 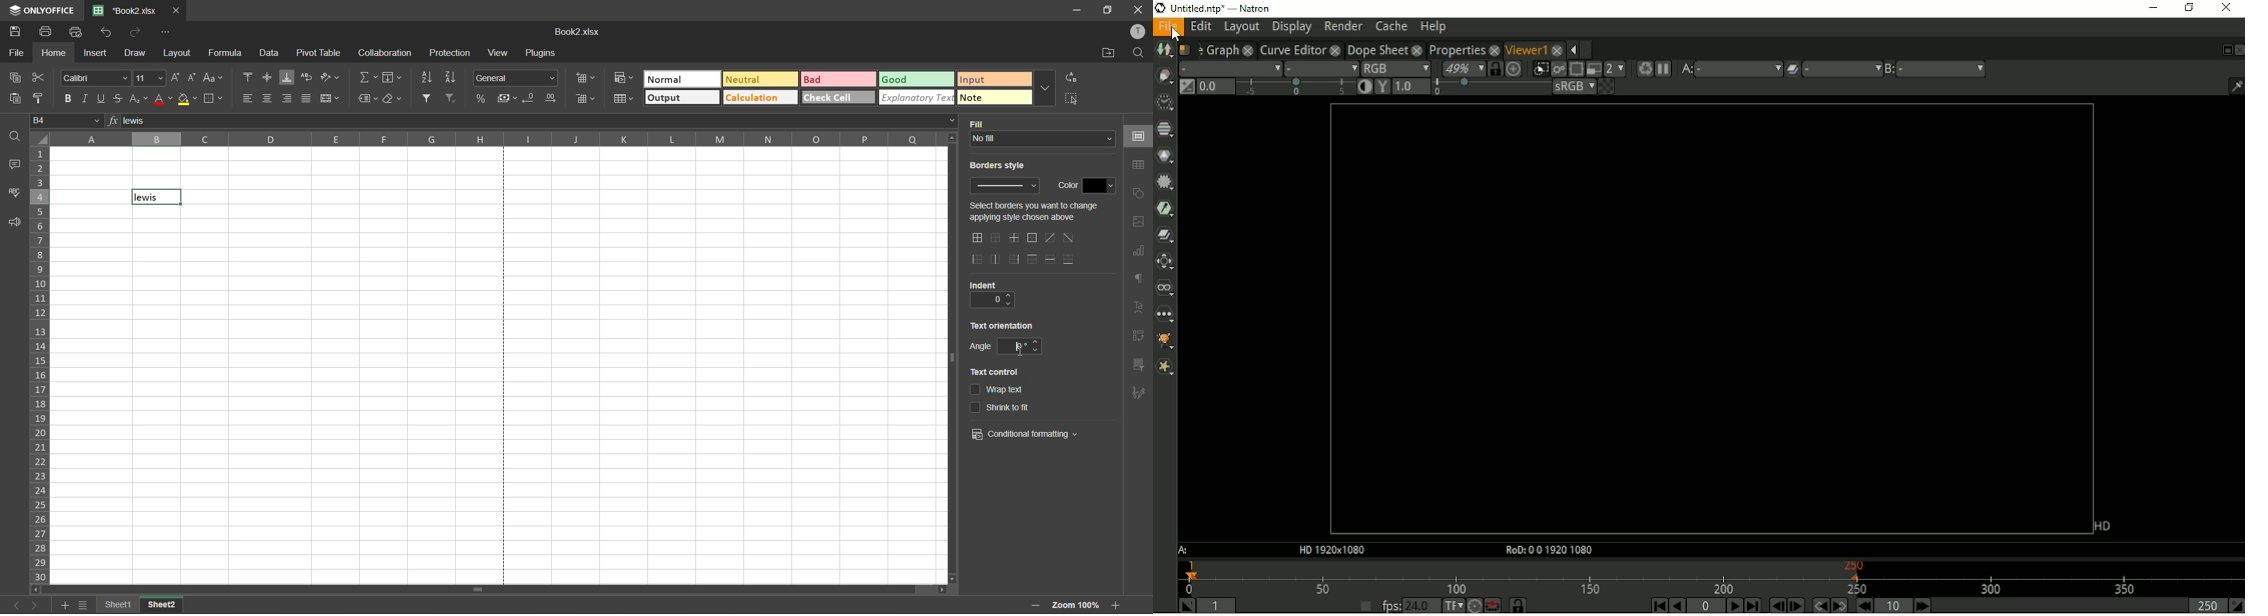 I want to click on good, so click(x=916, y=79).